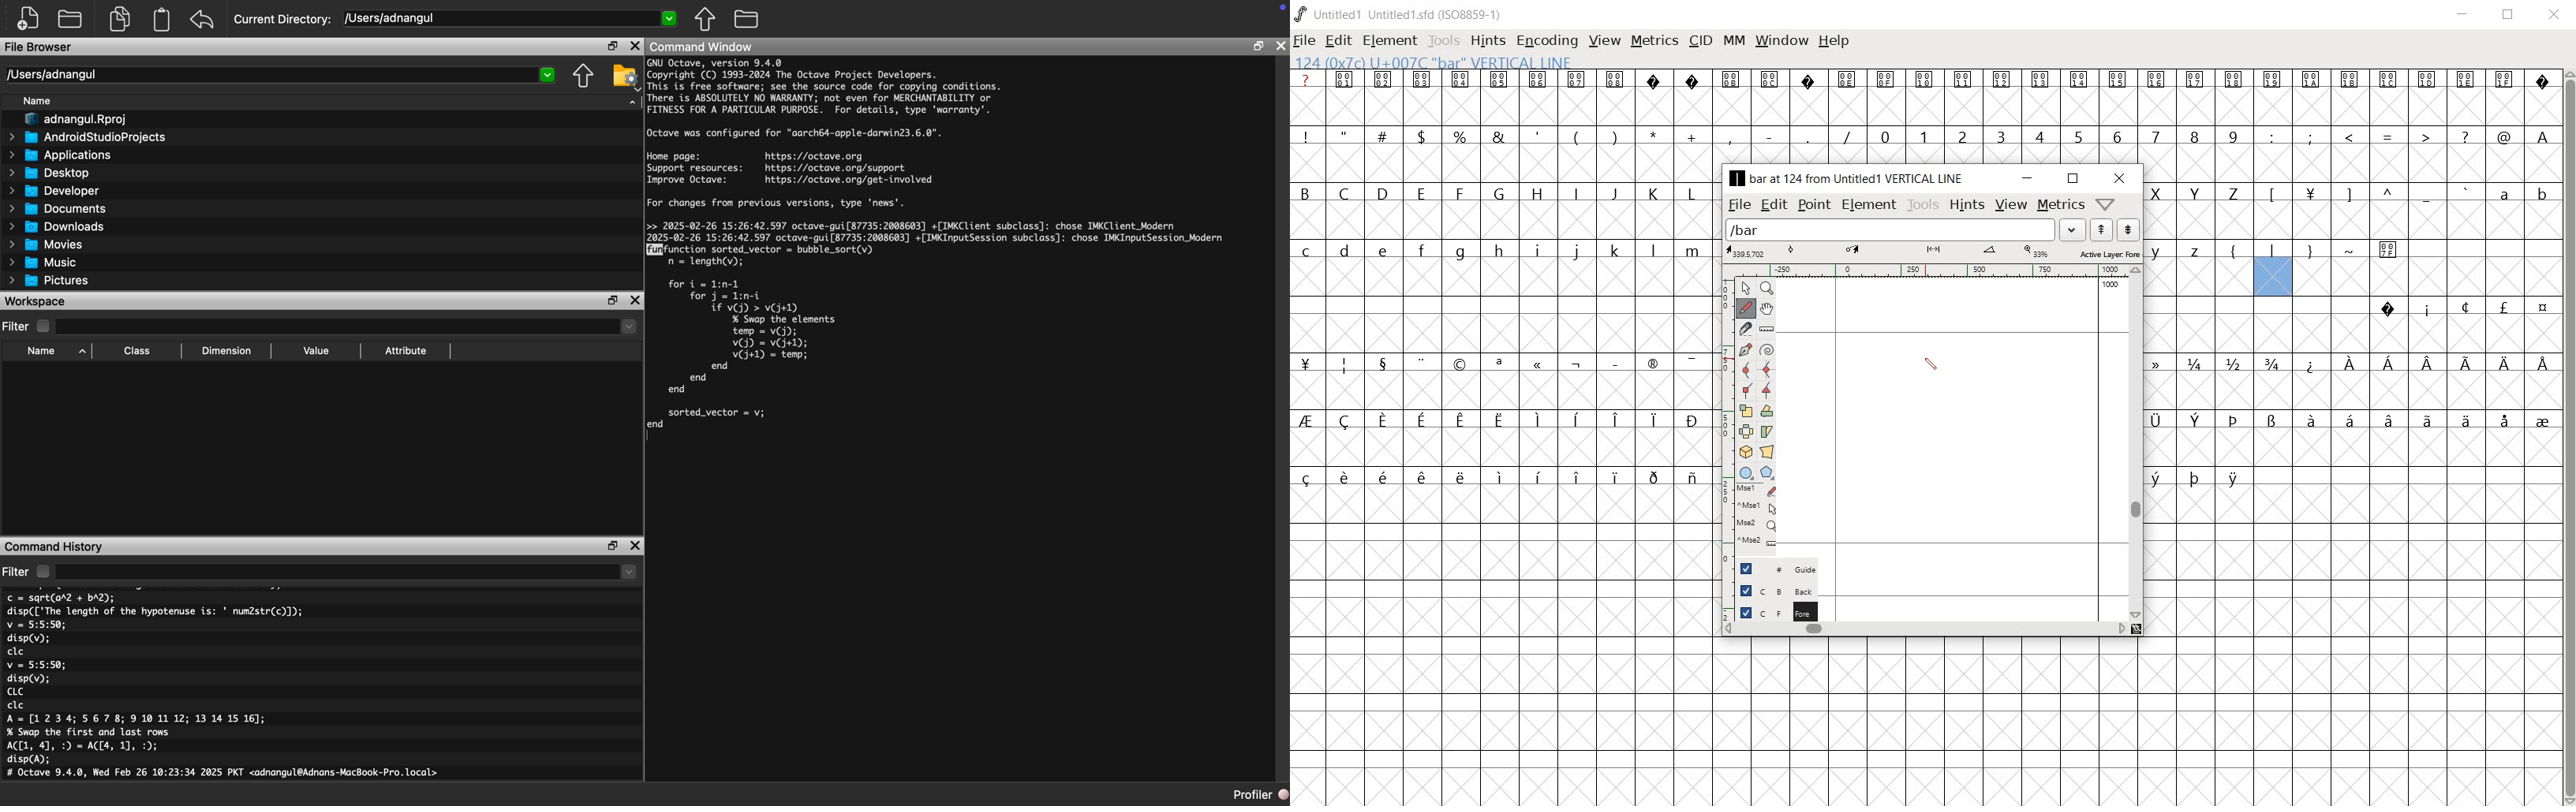 The width and height of the screenshot is (2576, 812). What do you see at coordinates (1891, 229) in the screenshot?
I see `load word list` at bounding box center [1891, 229].